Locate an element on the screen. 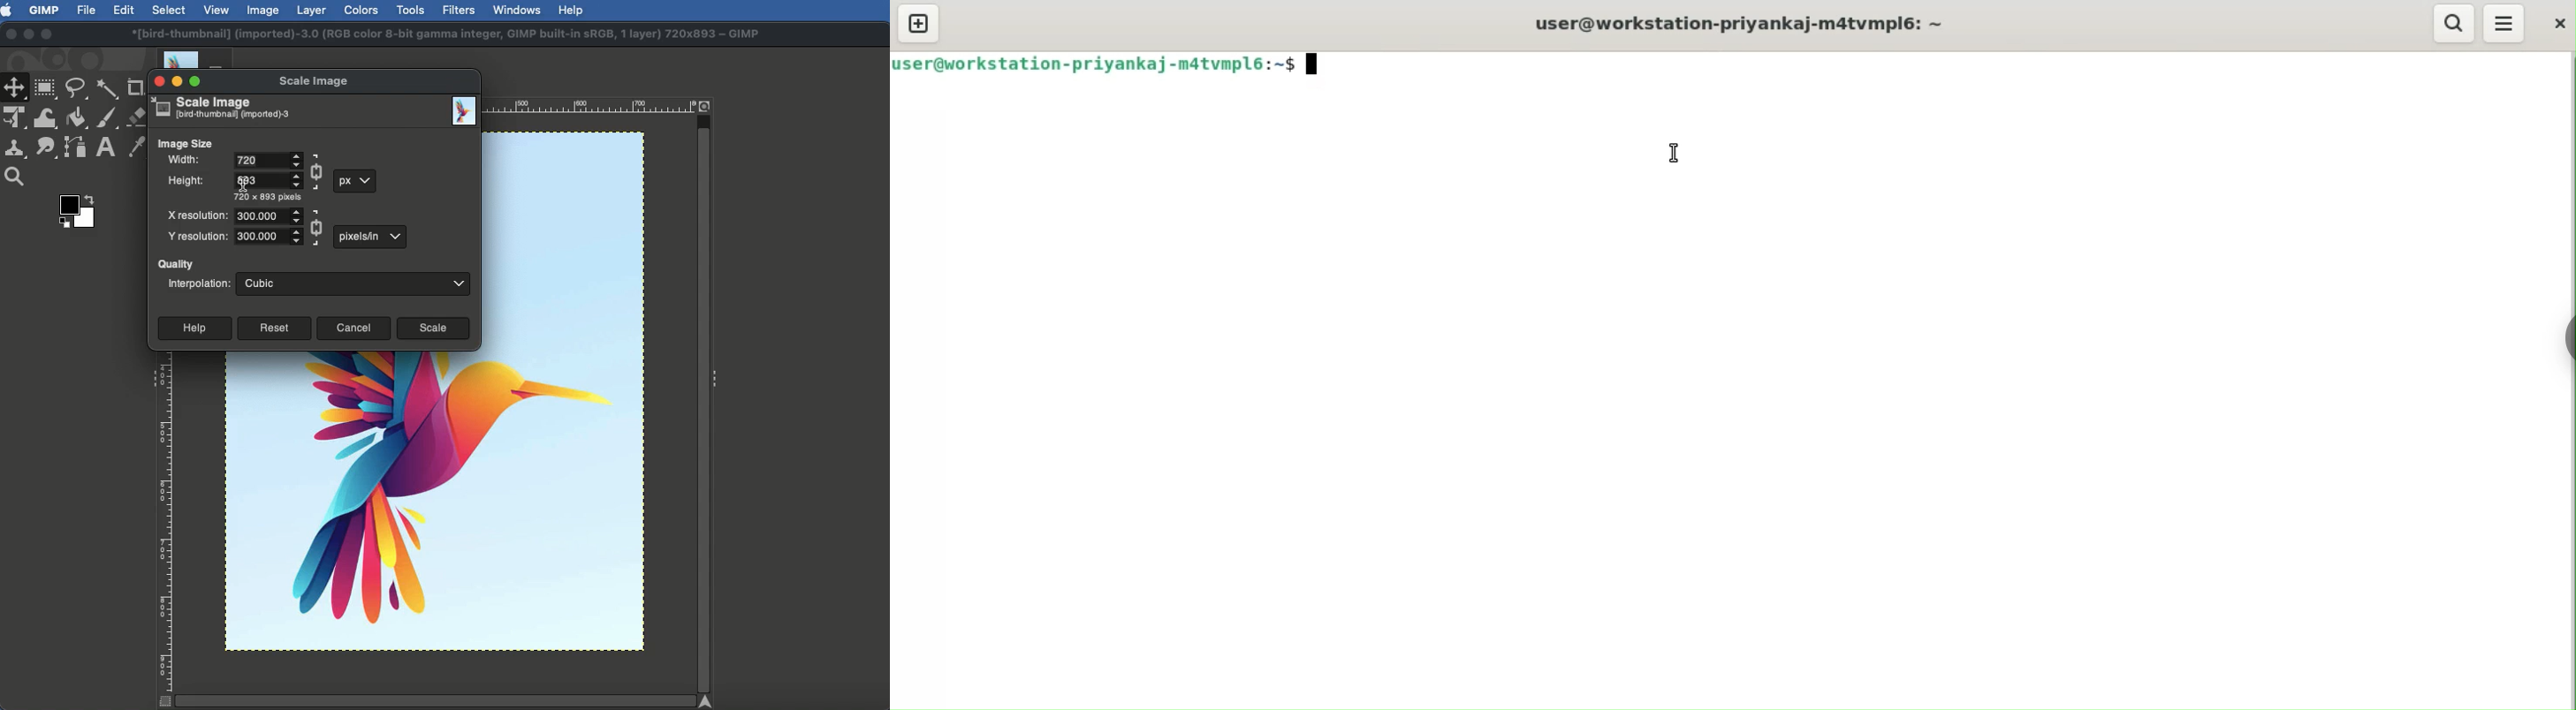 The image size is (2576, 728). Image size is located at coordinates (187, 142).